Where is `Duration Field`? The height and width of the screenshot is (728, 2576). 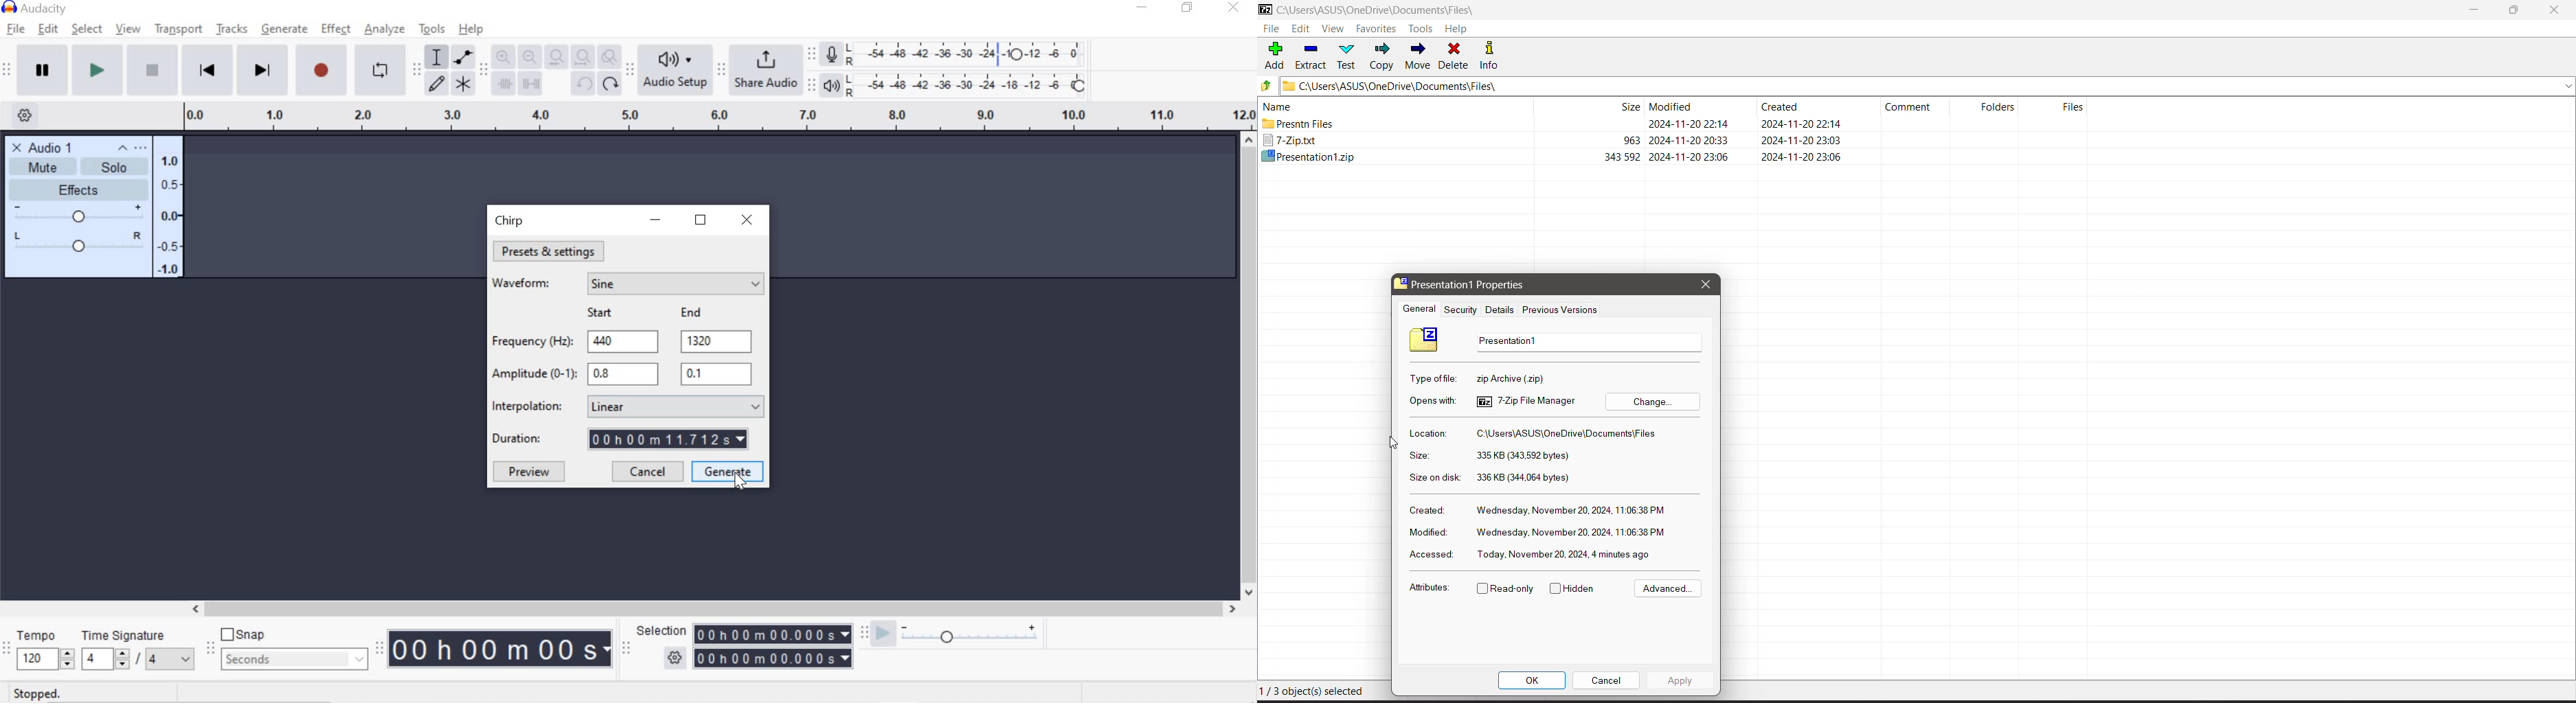 Duration Field is located at coordinates (673, 439).